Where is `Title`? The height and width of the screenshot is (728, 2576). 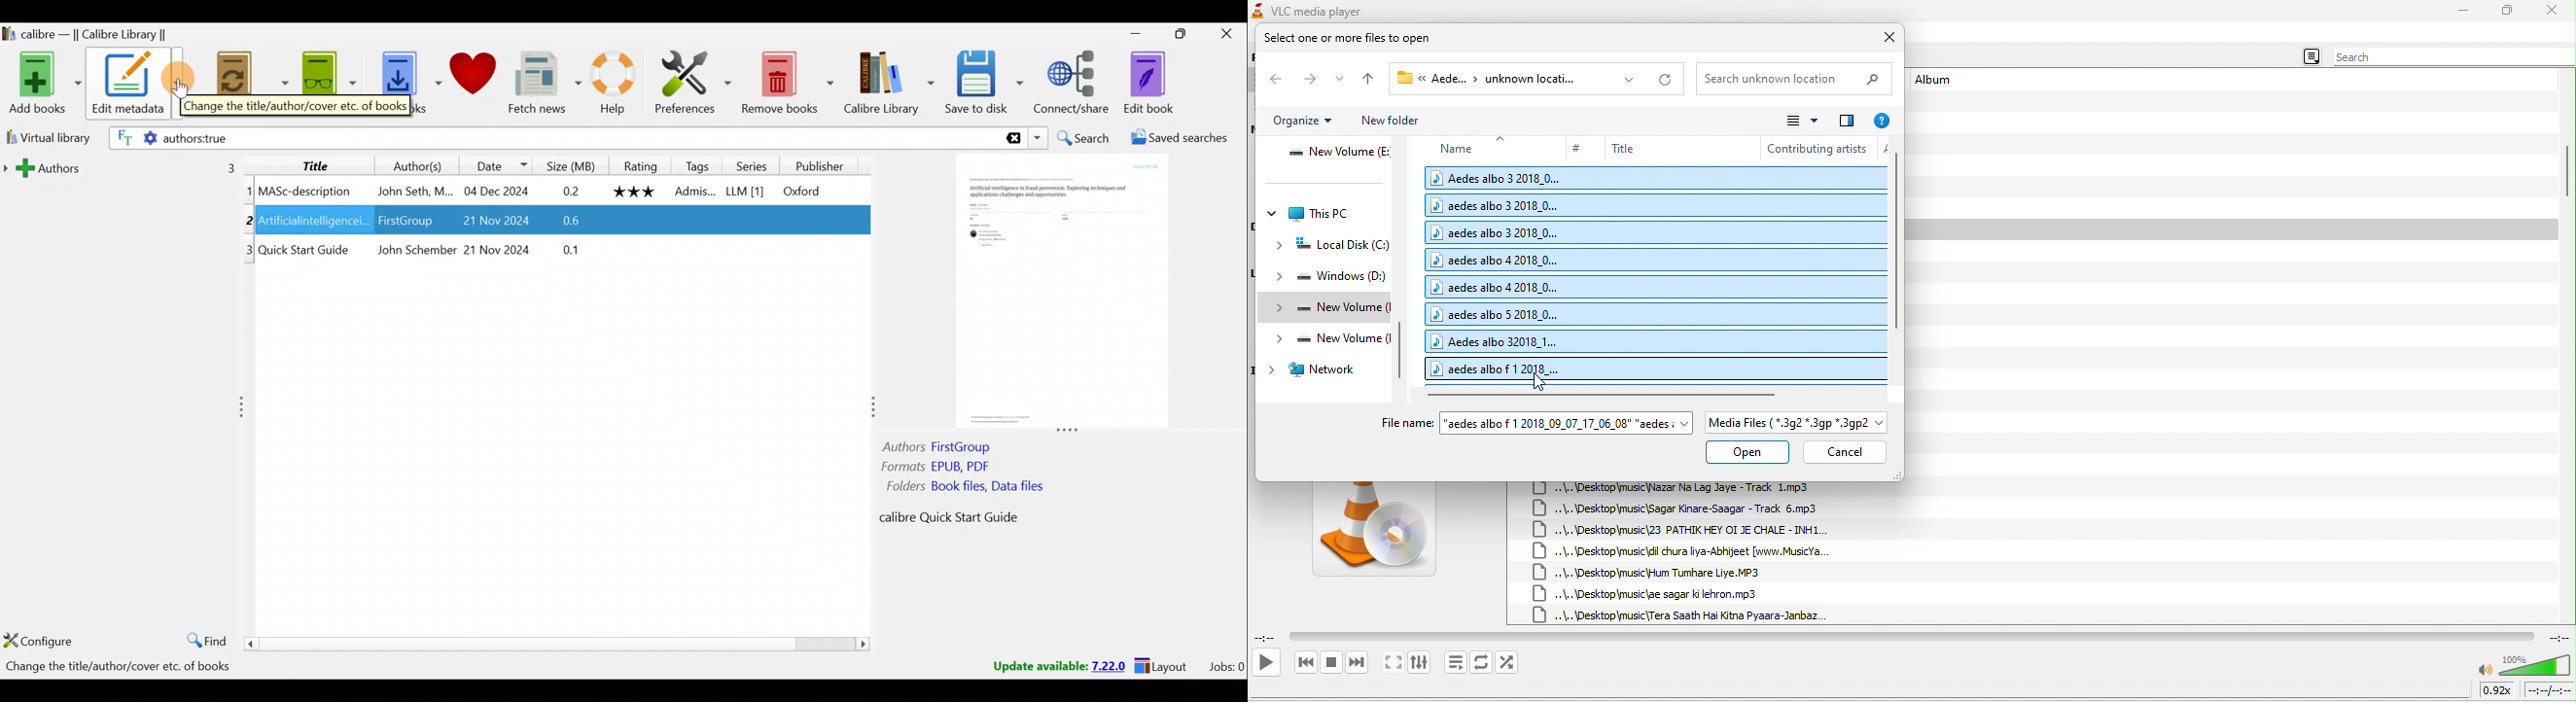
Title is located at coordinates (311, 164).